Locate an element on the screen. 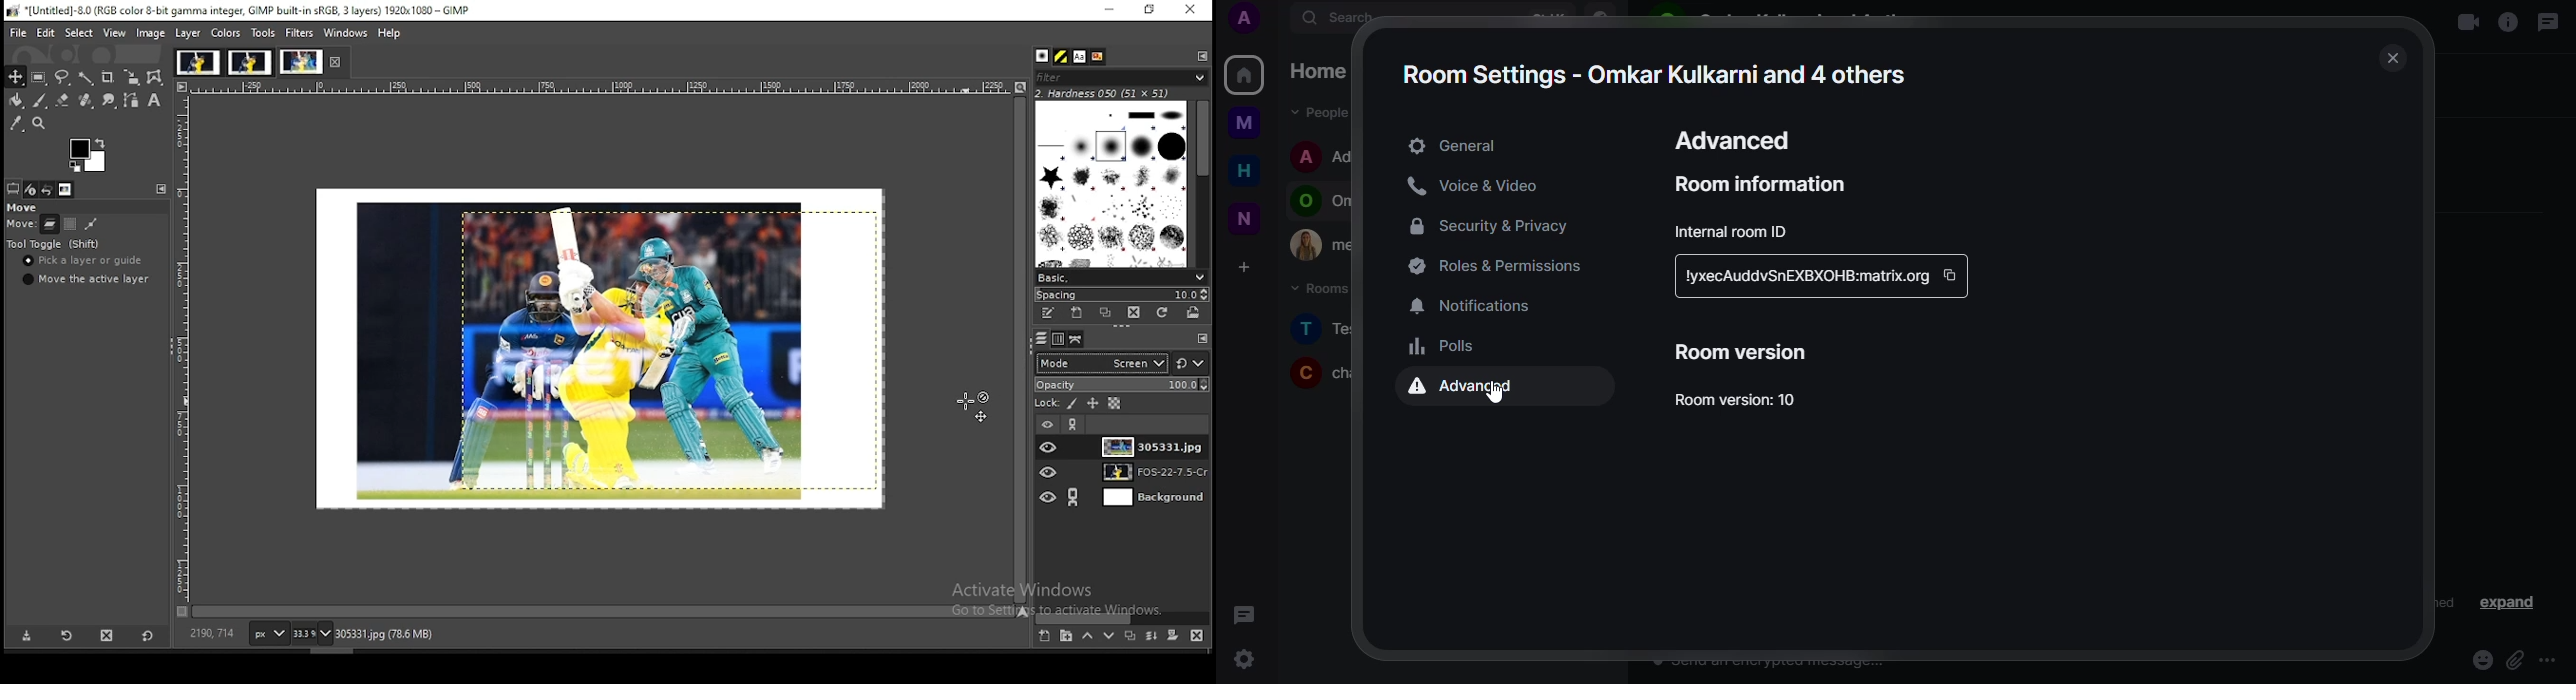   is located at coordinates (1252, 125).